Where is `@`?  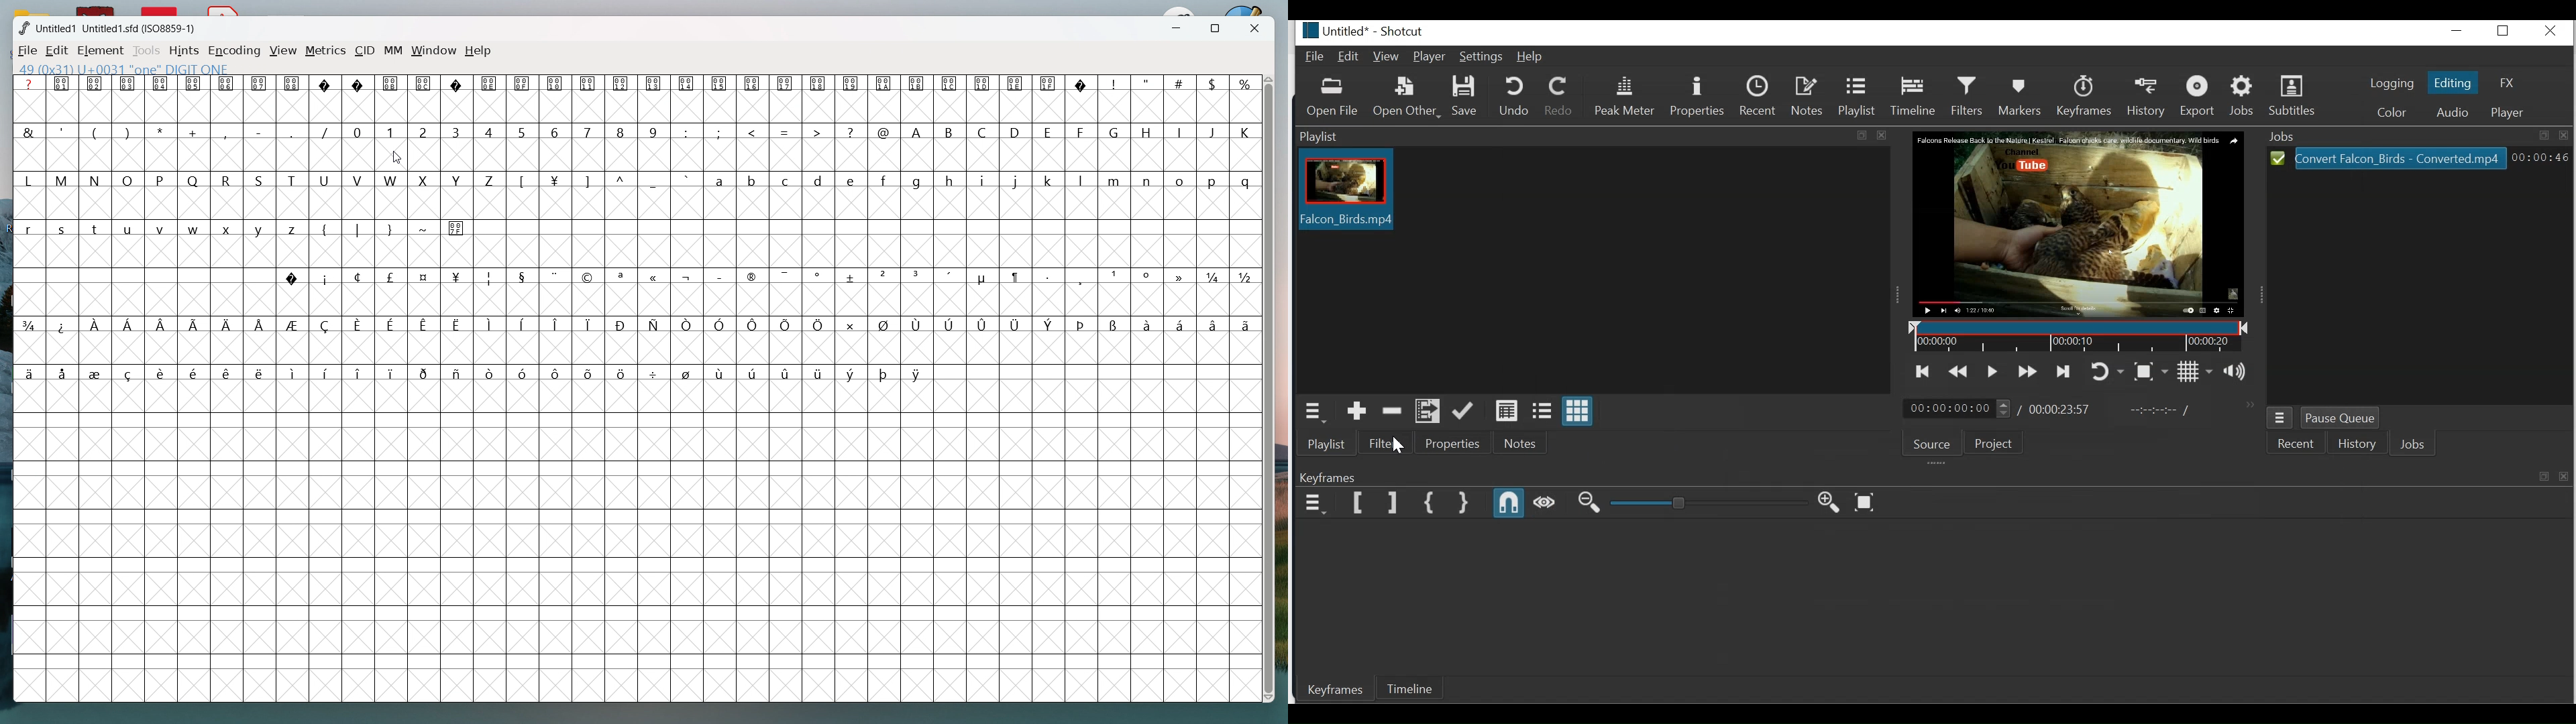
@ is located at coordinates (885, 131).